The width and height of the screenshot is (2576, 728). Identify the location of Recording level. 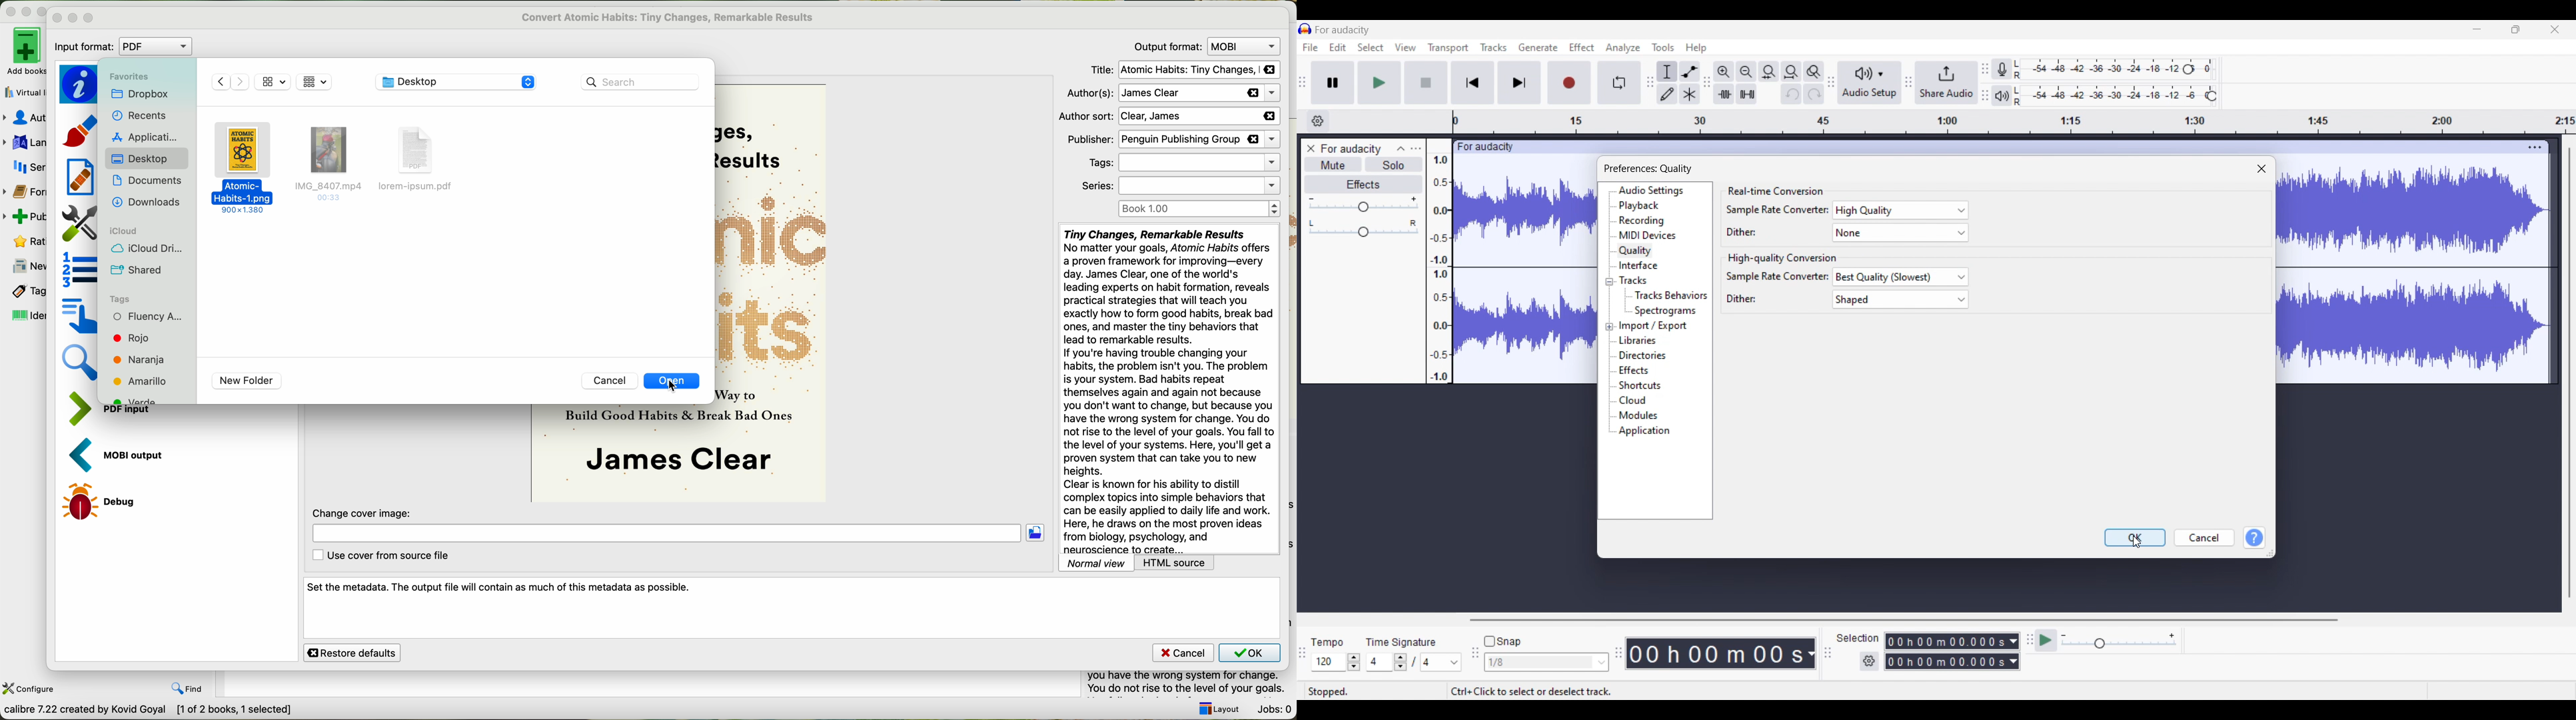
(2096, 69).